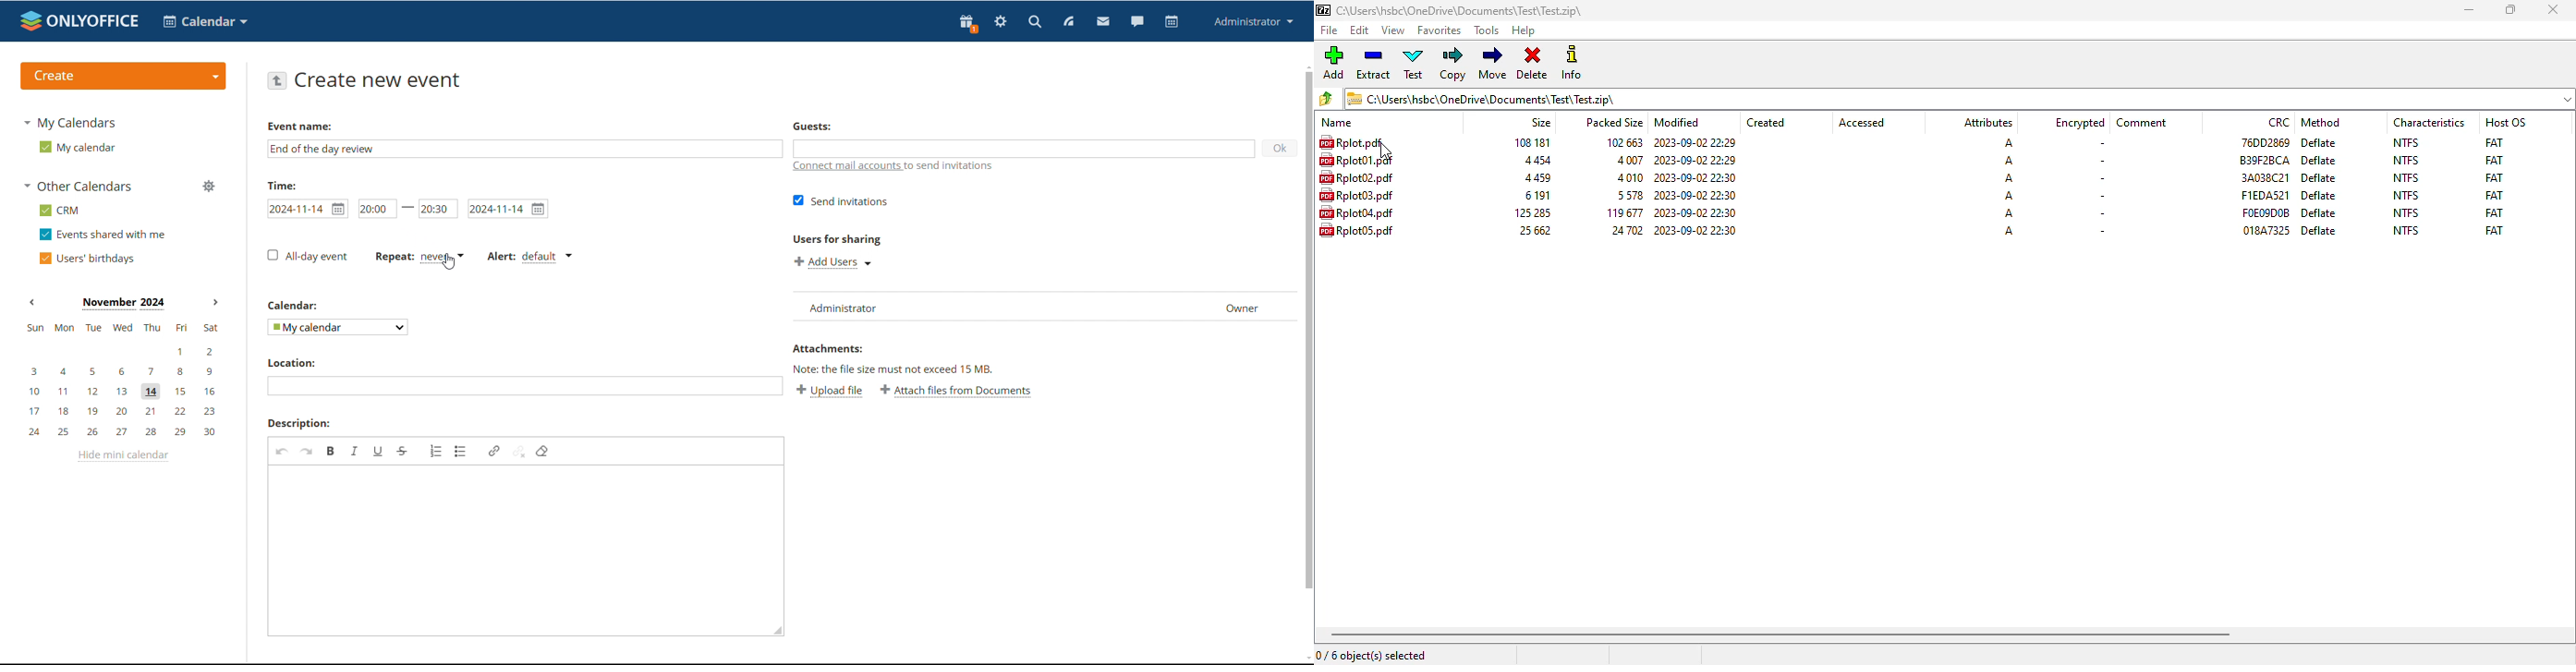 The width and height of the screenshot is (2576, 672). I want to click on size, so click(1536, 195).